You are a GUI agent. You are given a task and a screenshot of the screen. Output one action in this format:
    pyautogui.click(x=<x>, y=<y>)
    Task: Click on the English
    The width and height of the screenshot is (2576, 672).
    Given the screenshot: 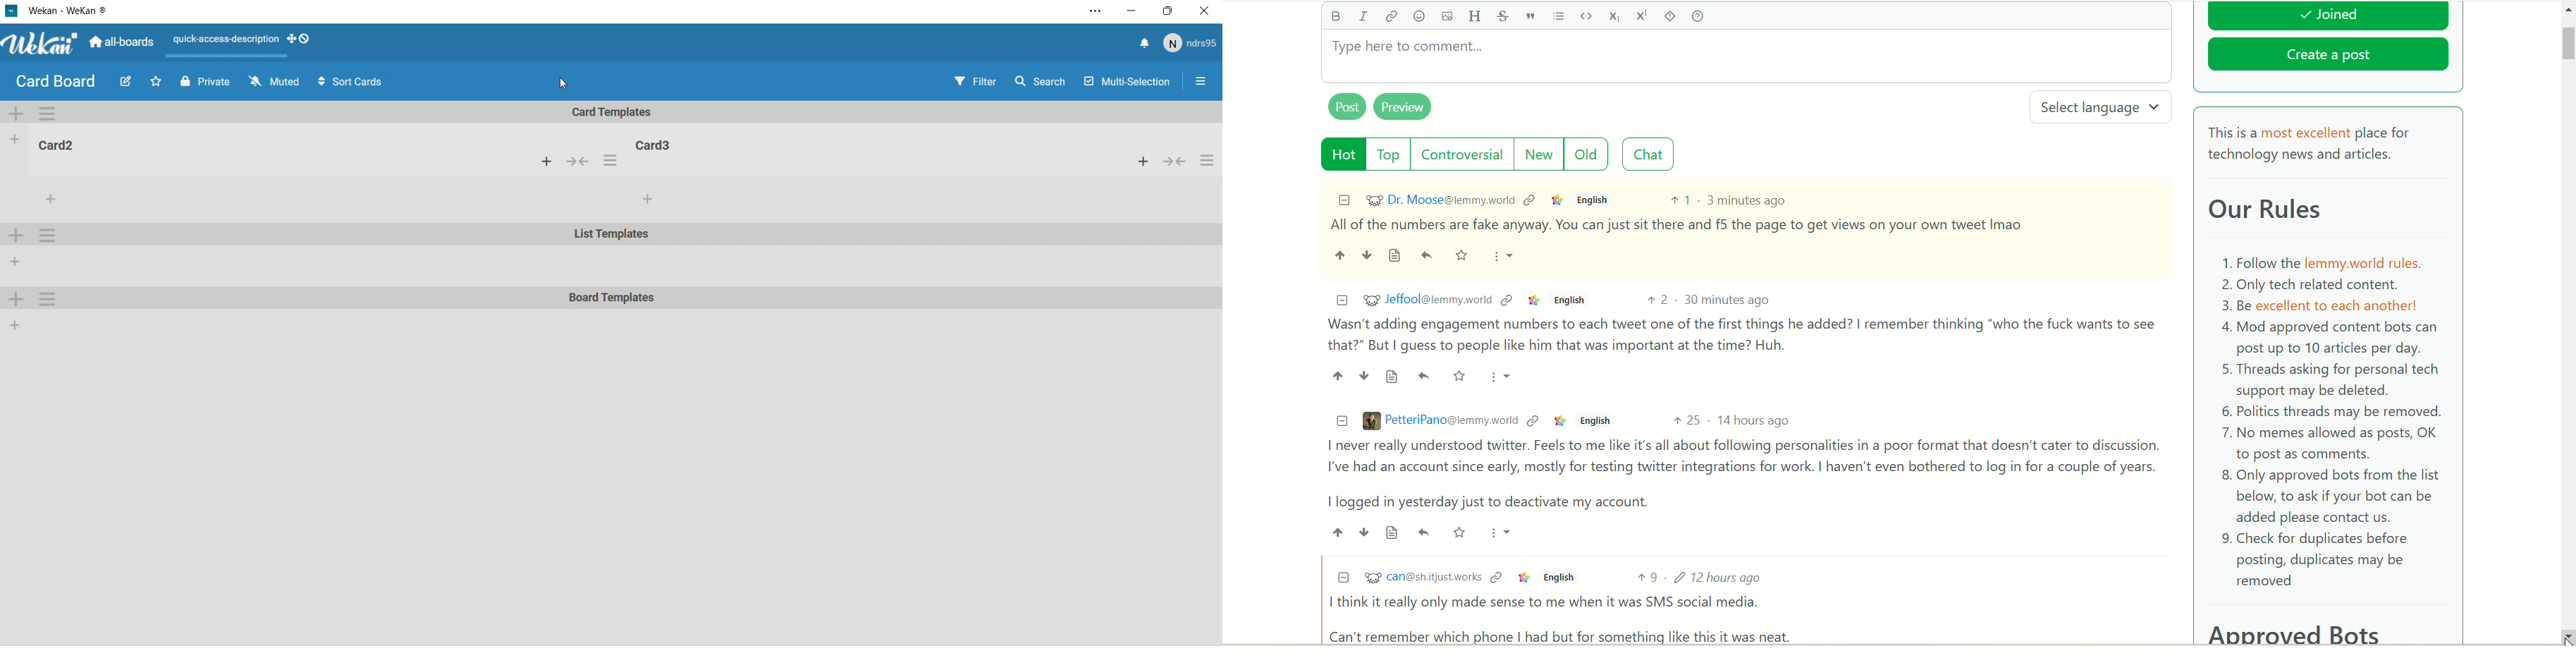 What is the action you would take?
    pyautogui.click(x=1569, y=300)
    